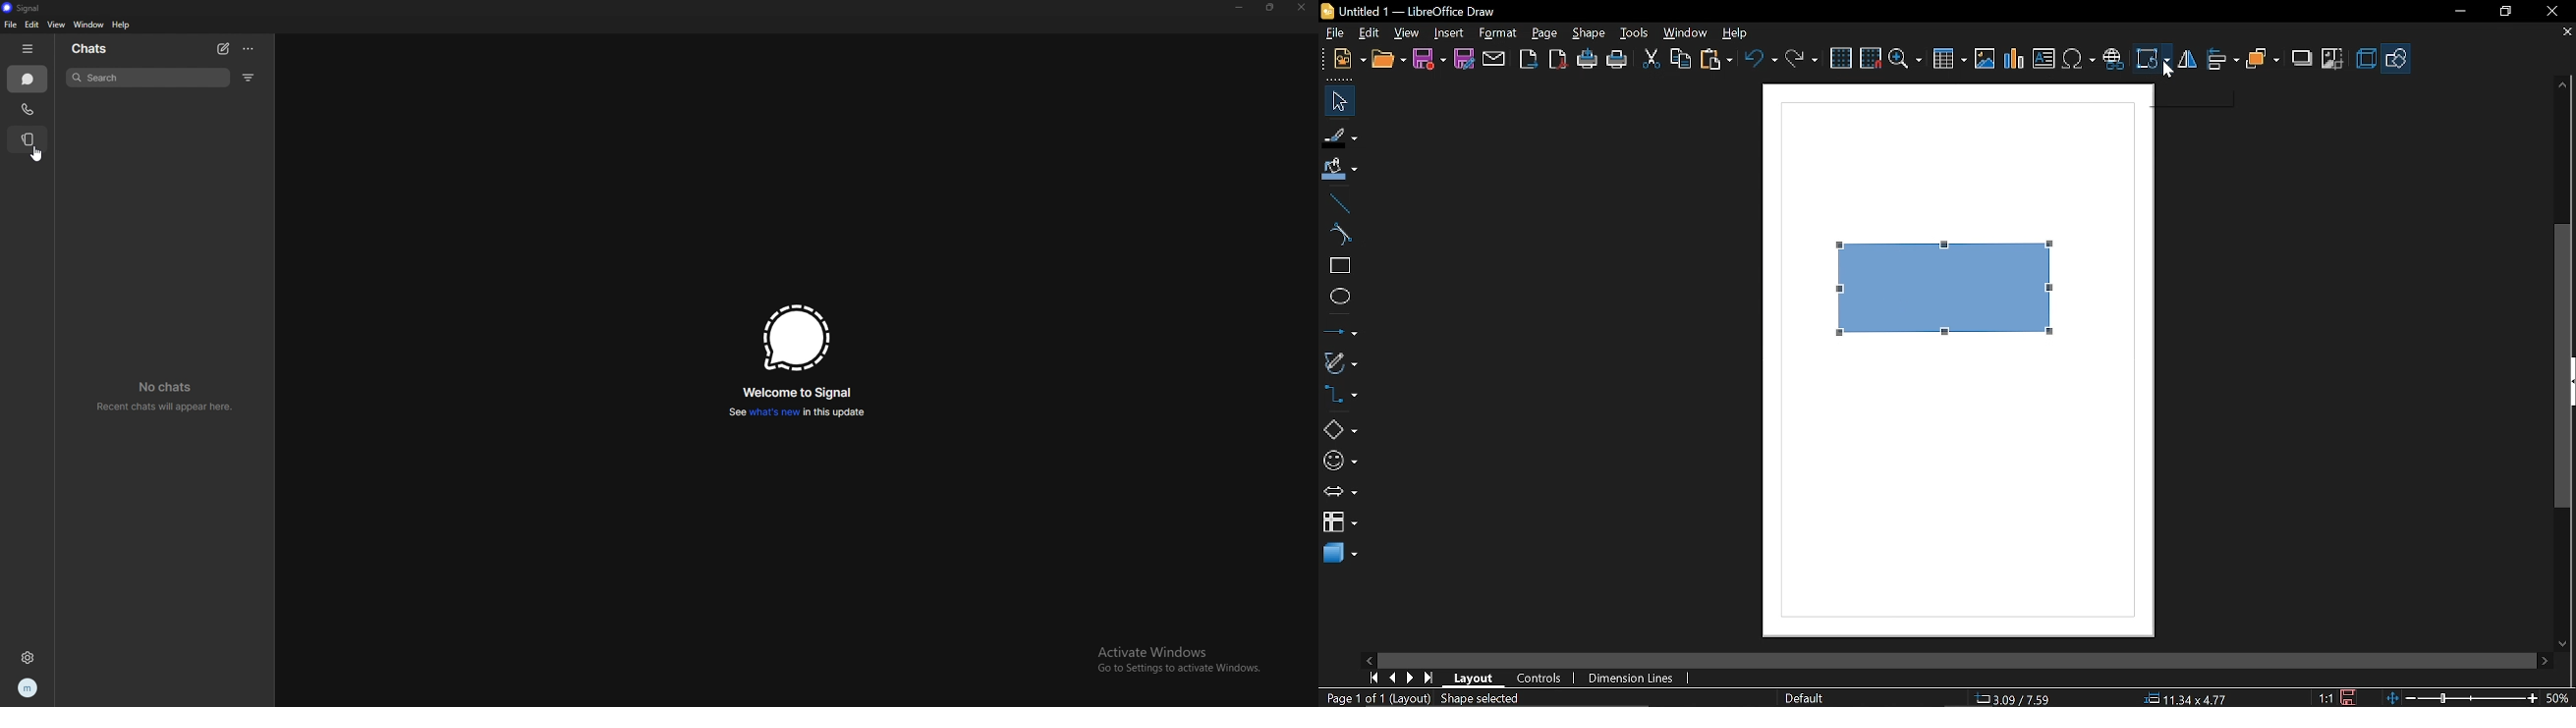  Describe the element at coordinates (1631, 678) in the screenshot. I see `dimension lines` at that location.